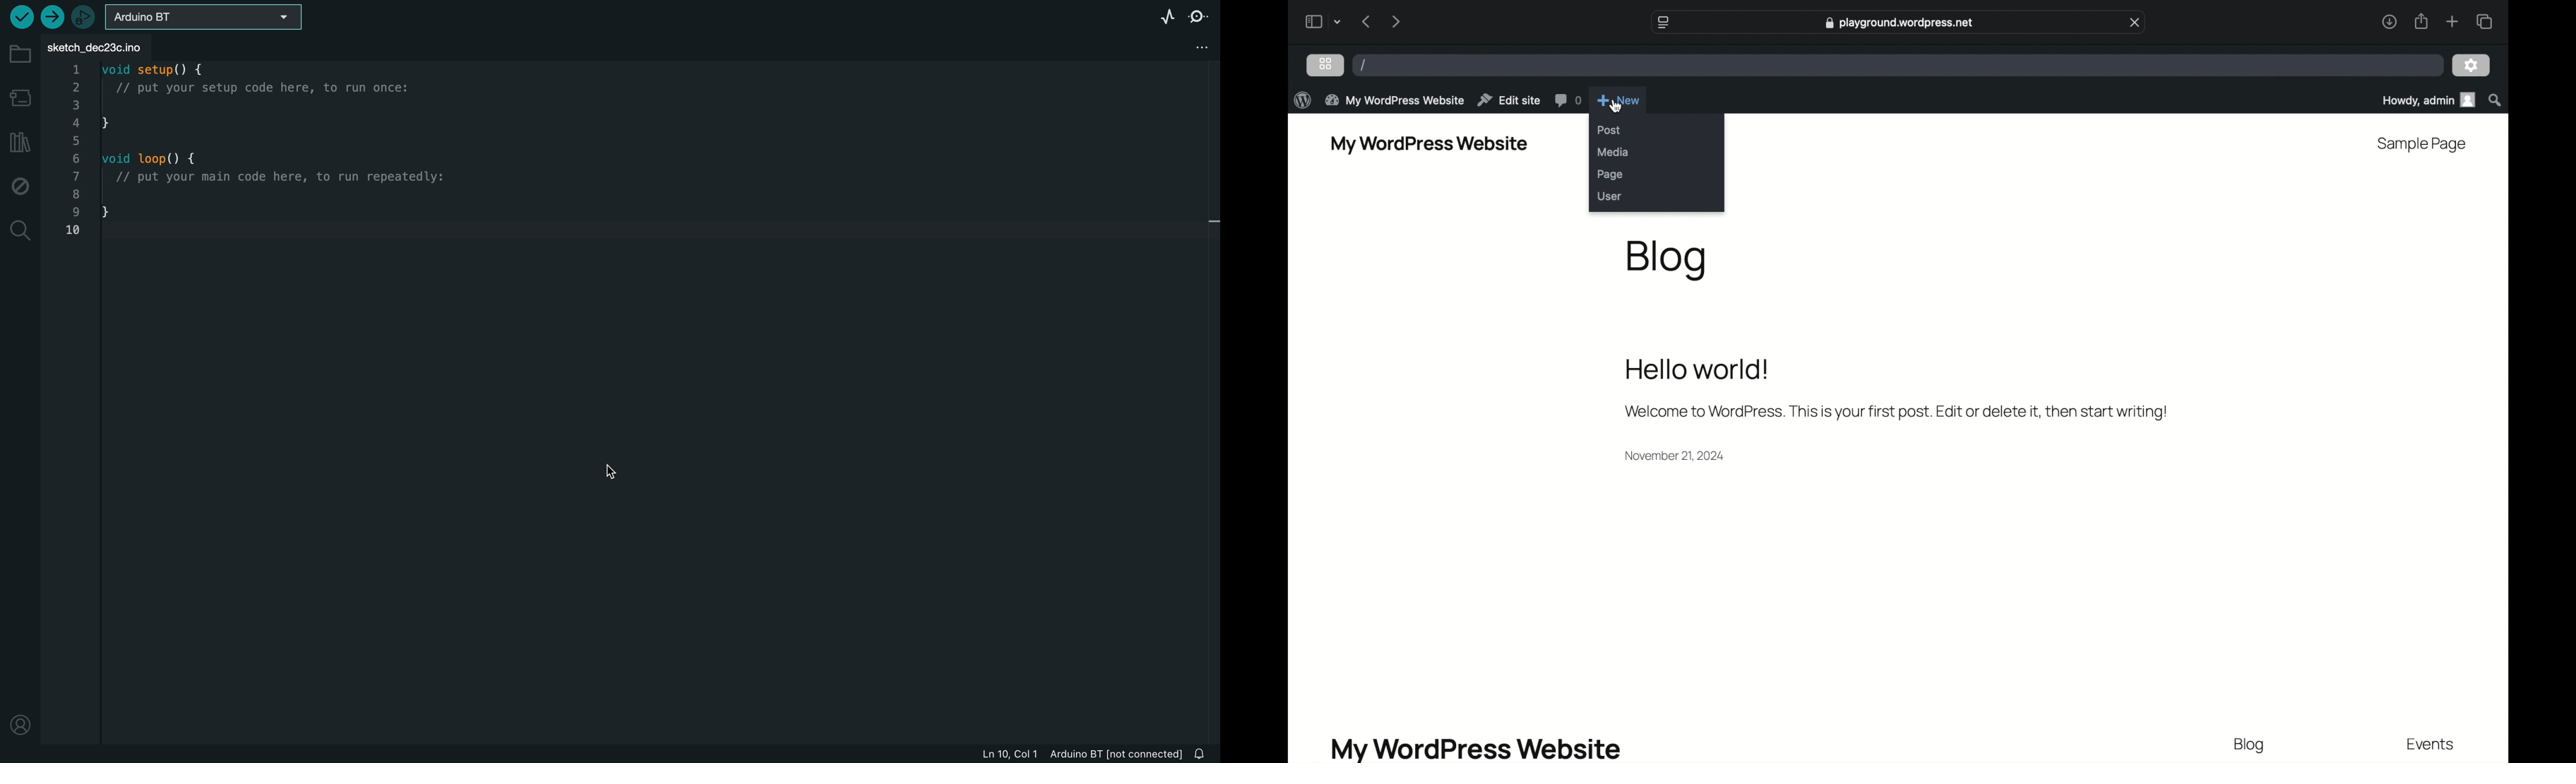 The image size is (2576, 784). What do you see at coordinates (1474, 747) in the screenshot?
I see `my wordpress website` at bounding box center [1474, 747].